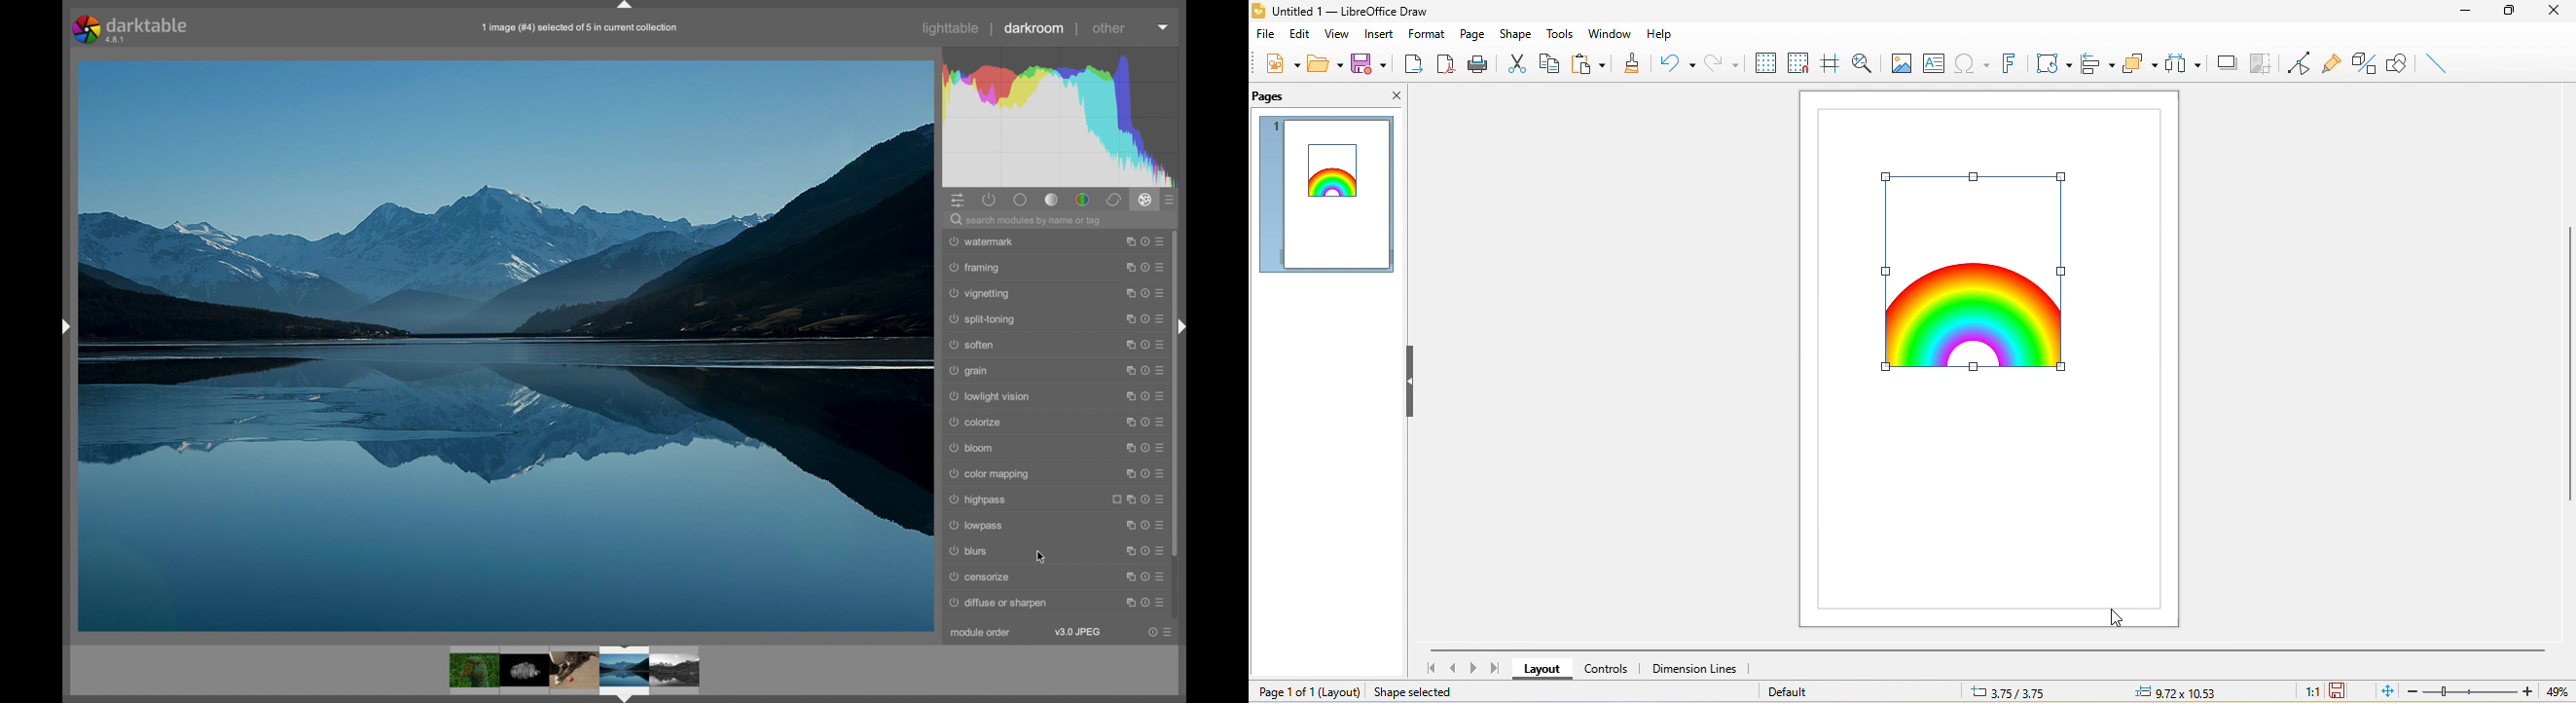  What do you see at coordinates (1144, 499) in the screenshot?
I see `Help` at bounding box center [1144, 499].